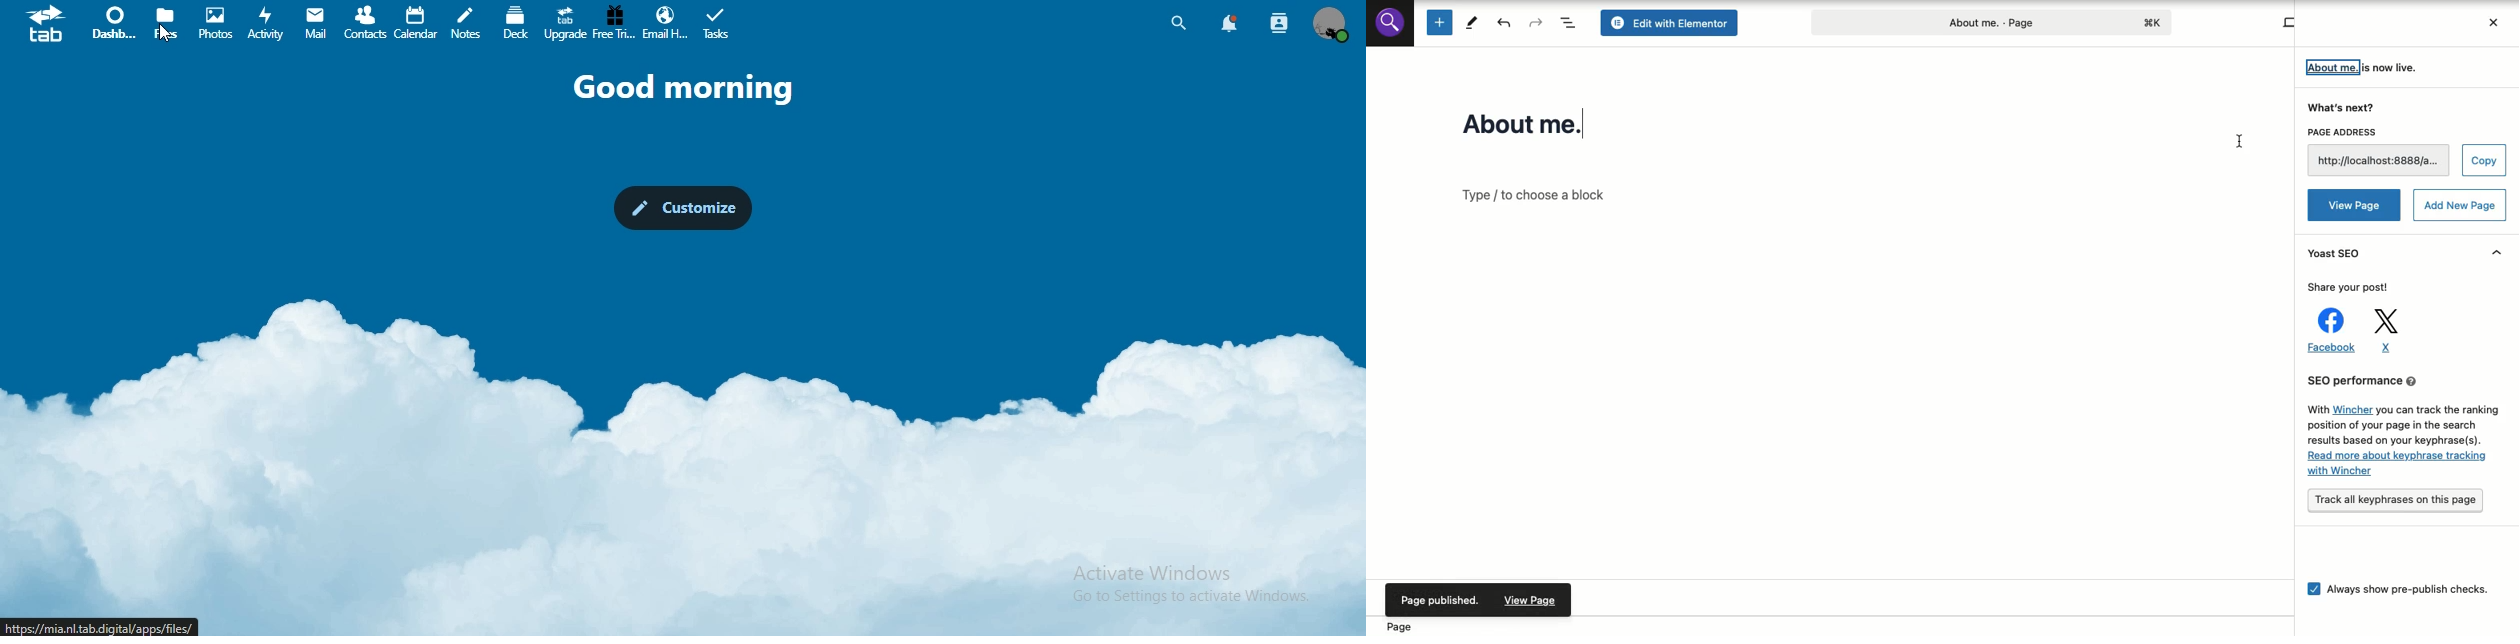 This screenshot has height=644, width=2520. Describe the element at coordinates (719, 25) in the screenshot. I see `tasks` at that location.